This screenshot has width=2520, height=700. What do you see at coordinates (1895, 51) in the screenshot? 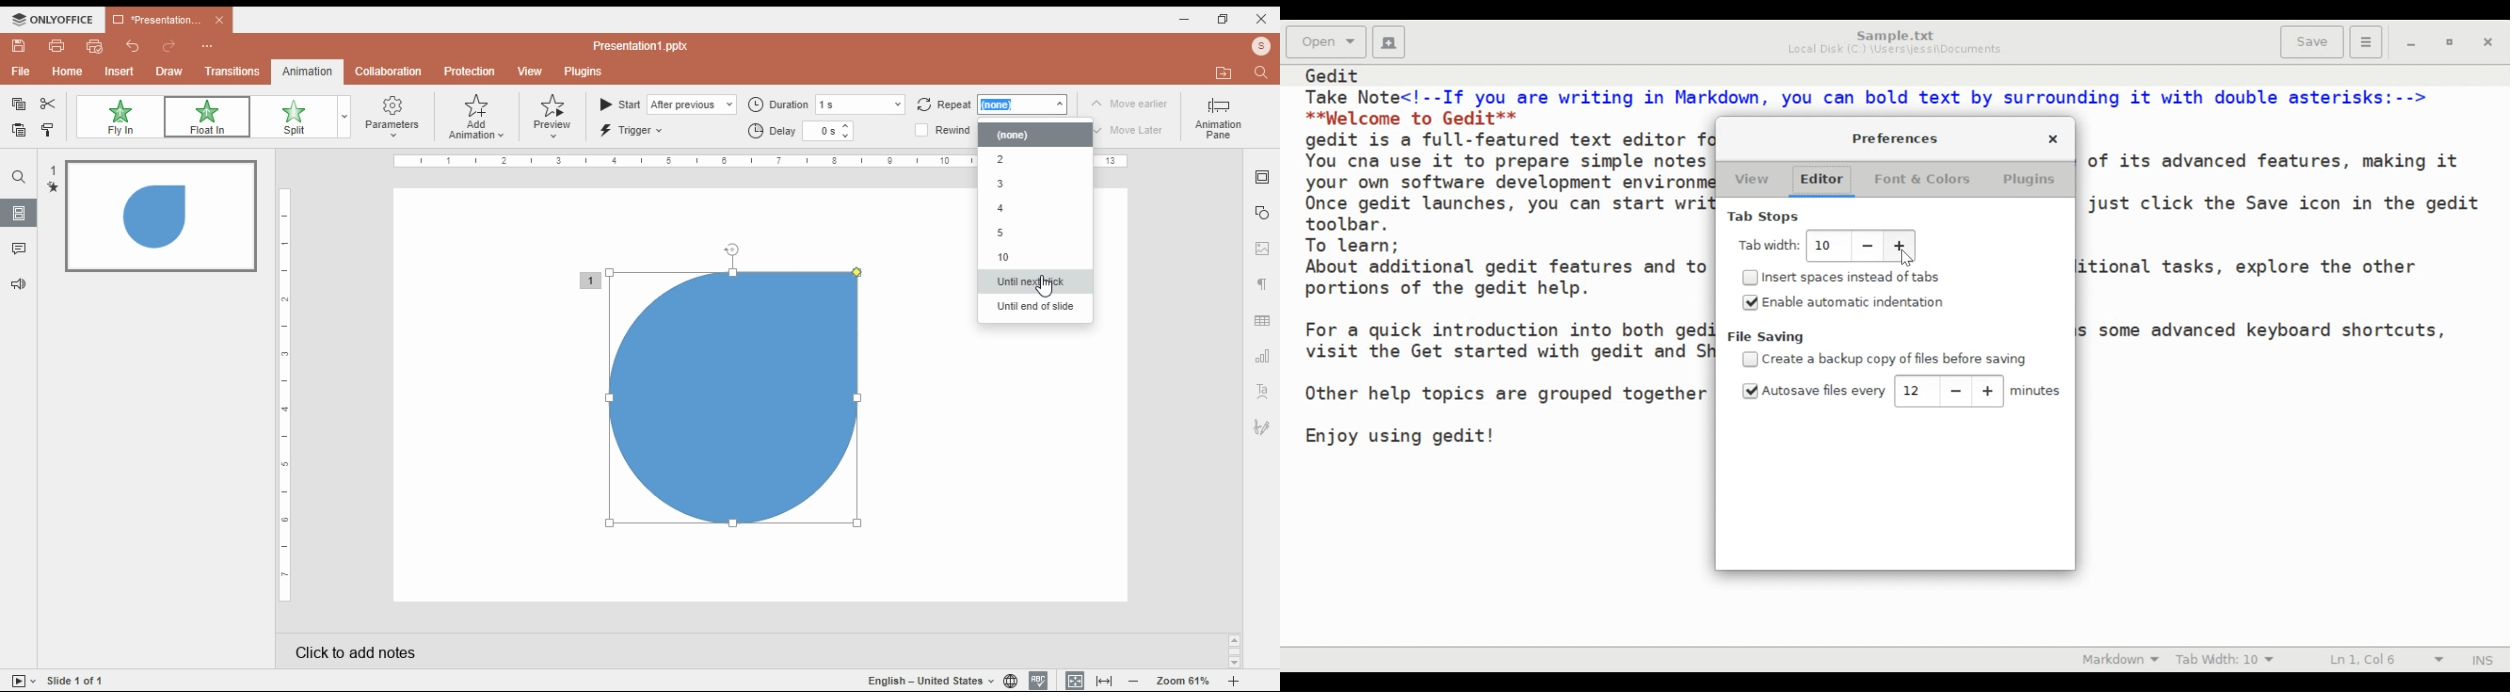
I see `Local Disk (C:) \Users\jessi\Documents` at bounding box center [1895, 51].